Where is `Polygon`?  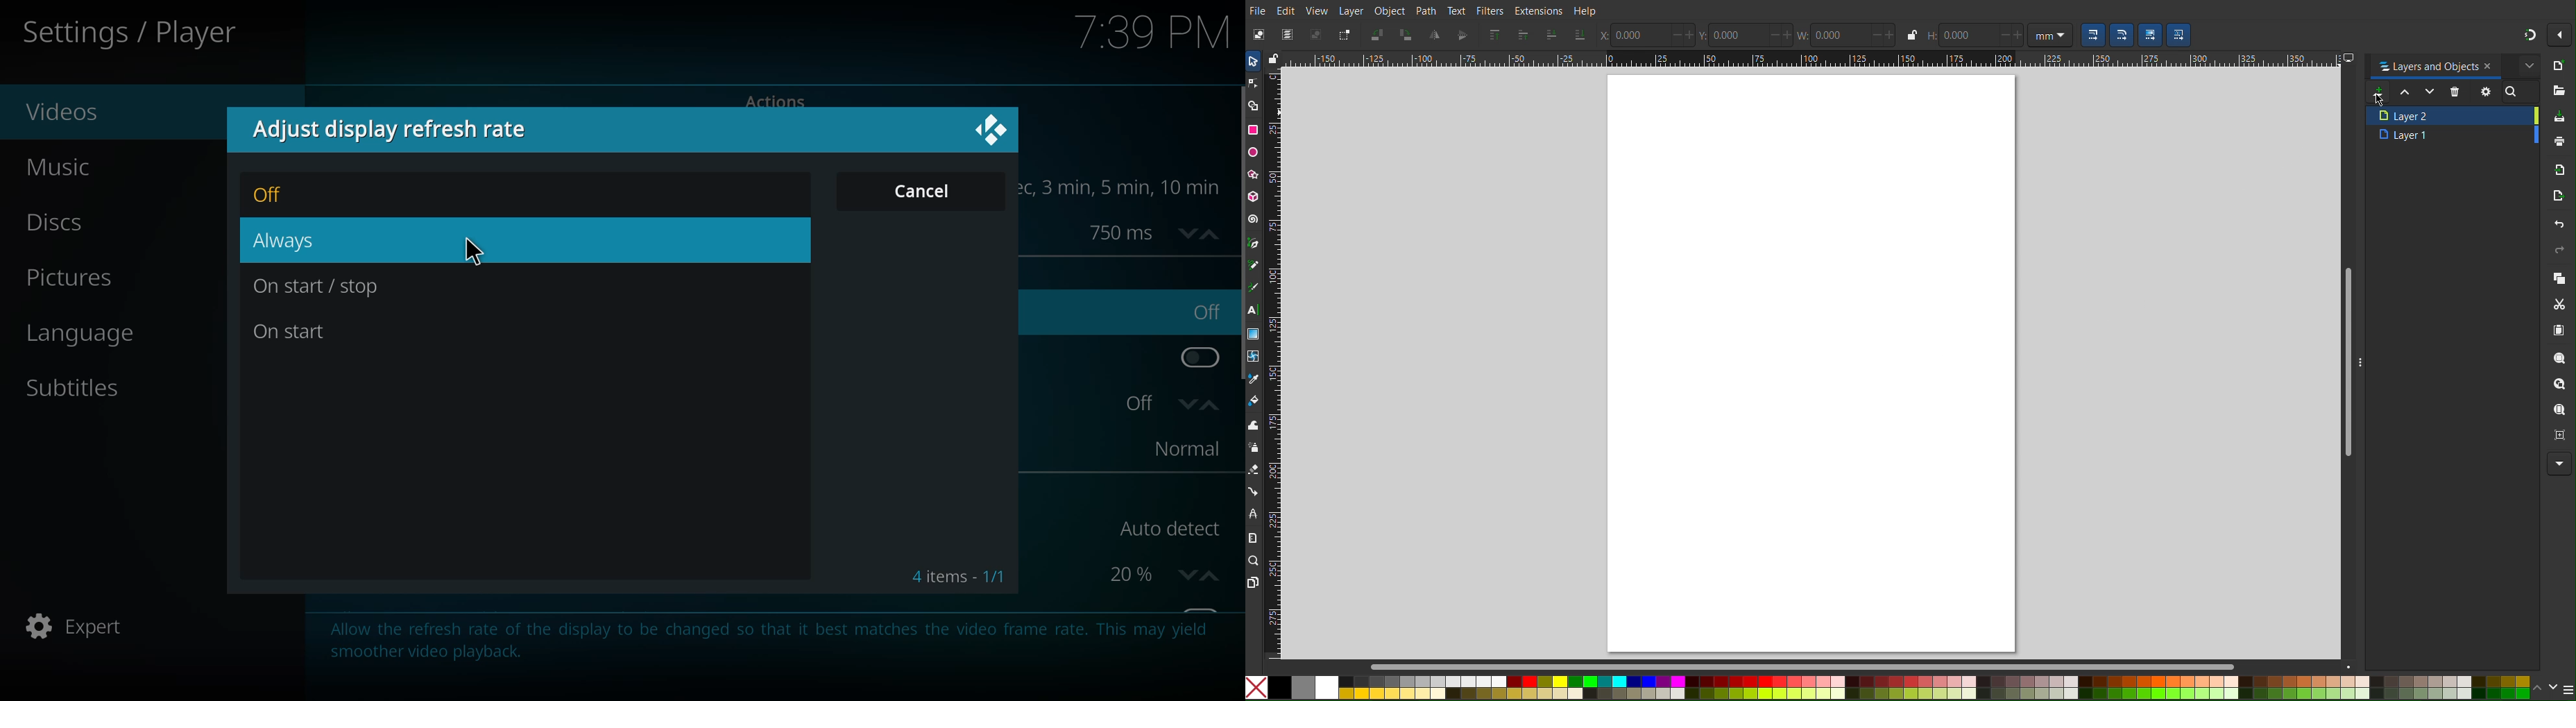
Polygon is located at coordinates (1258, 177).